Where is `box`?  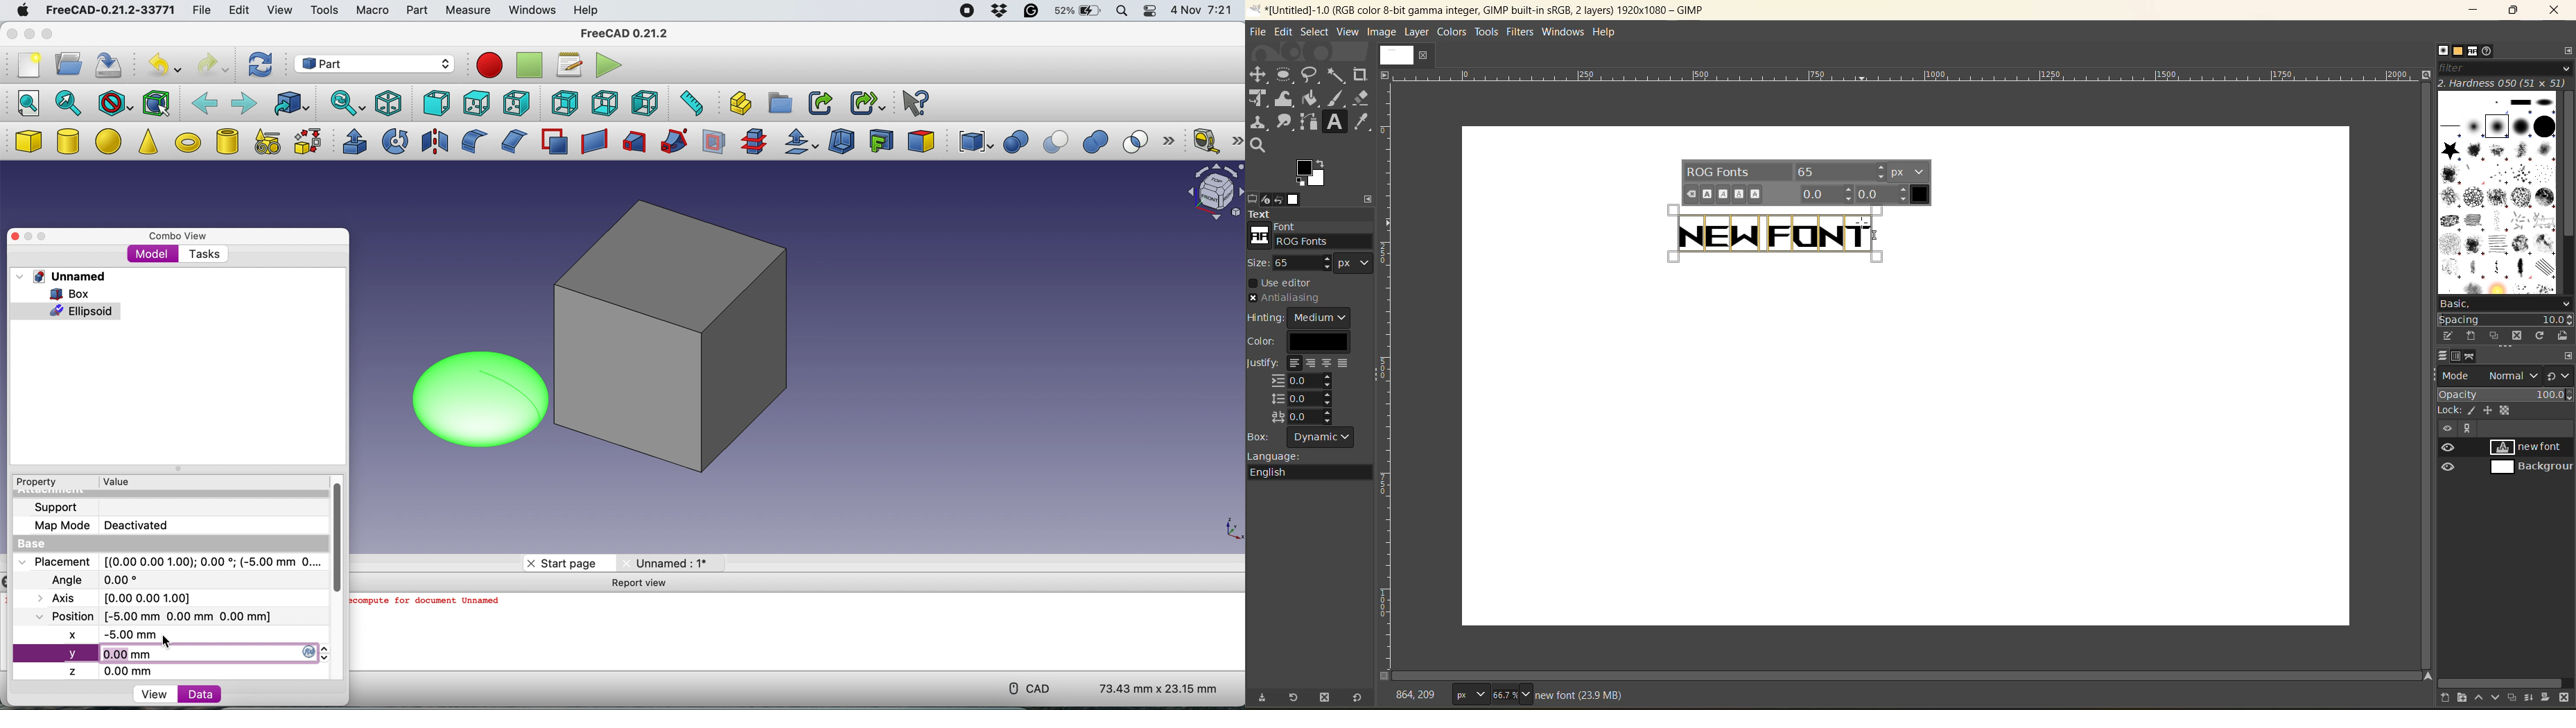 box is located at coordinates (67, 293).